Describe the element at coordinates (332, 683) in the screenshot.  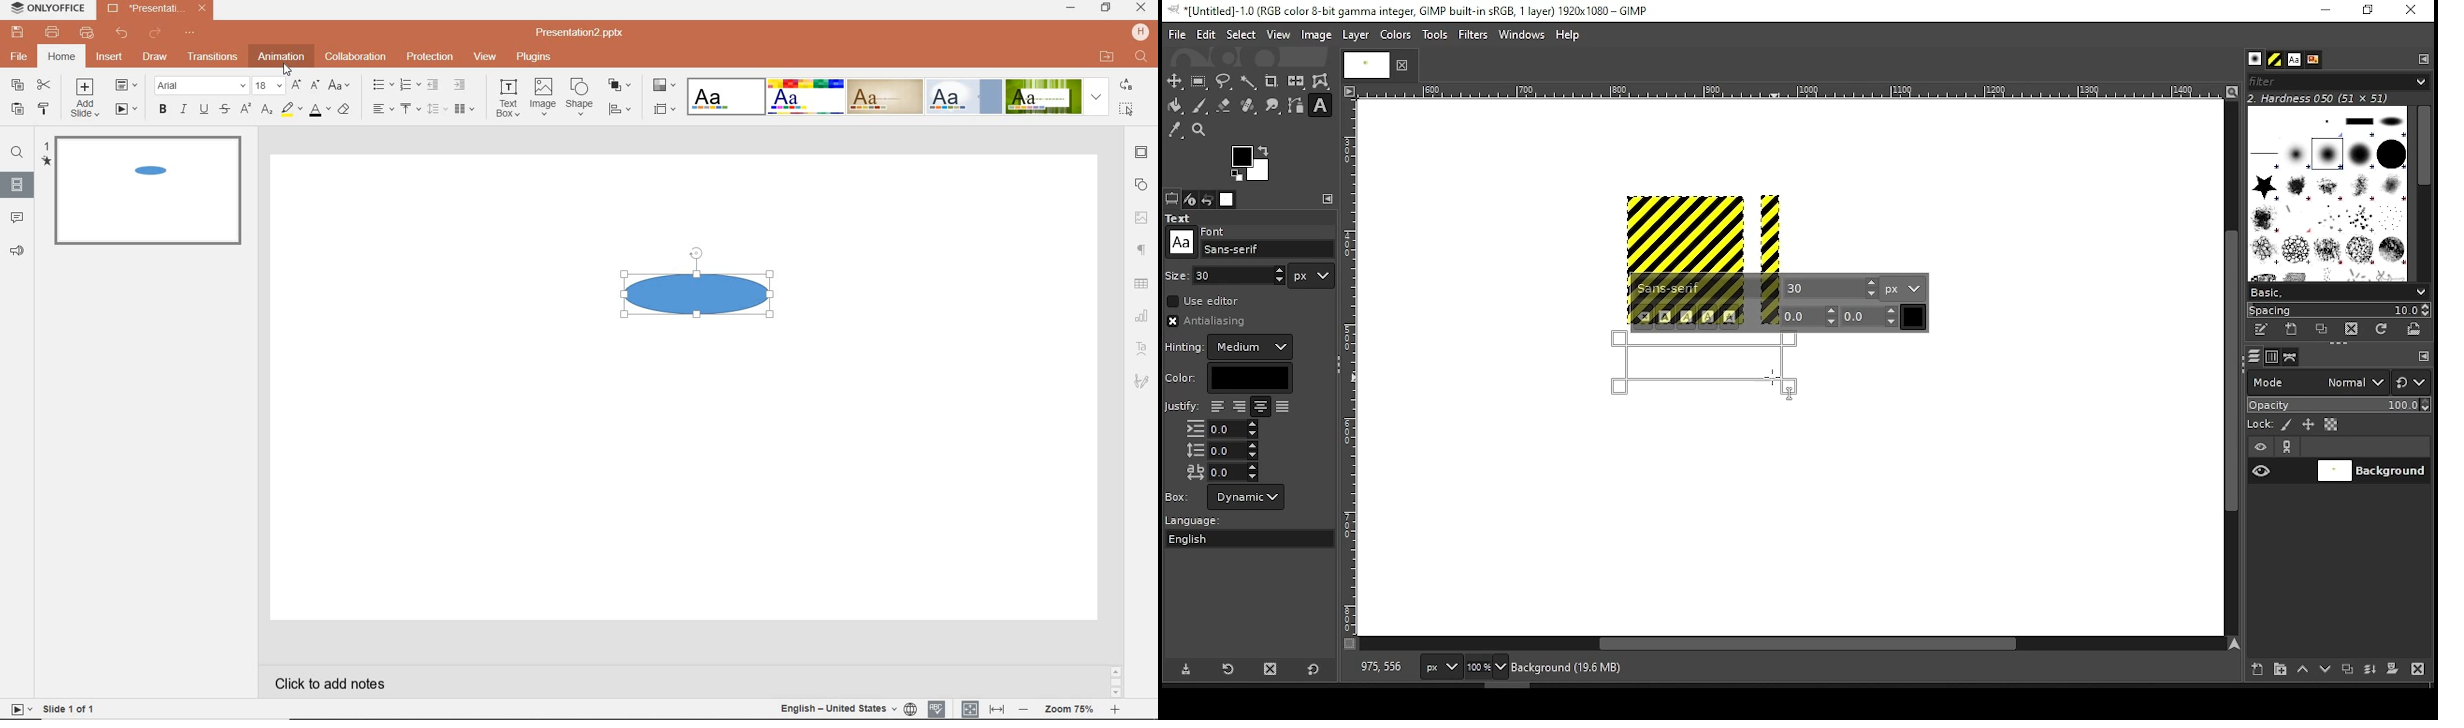
I see `click to add notes` at that location.